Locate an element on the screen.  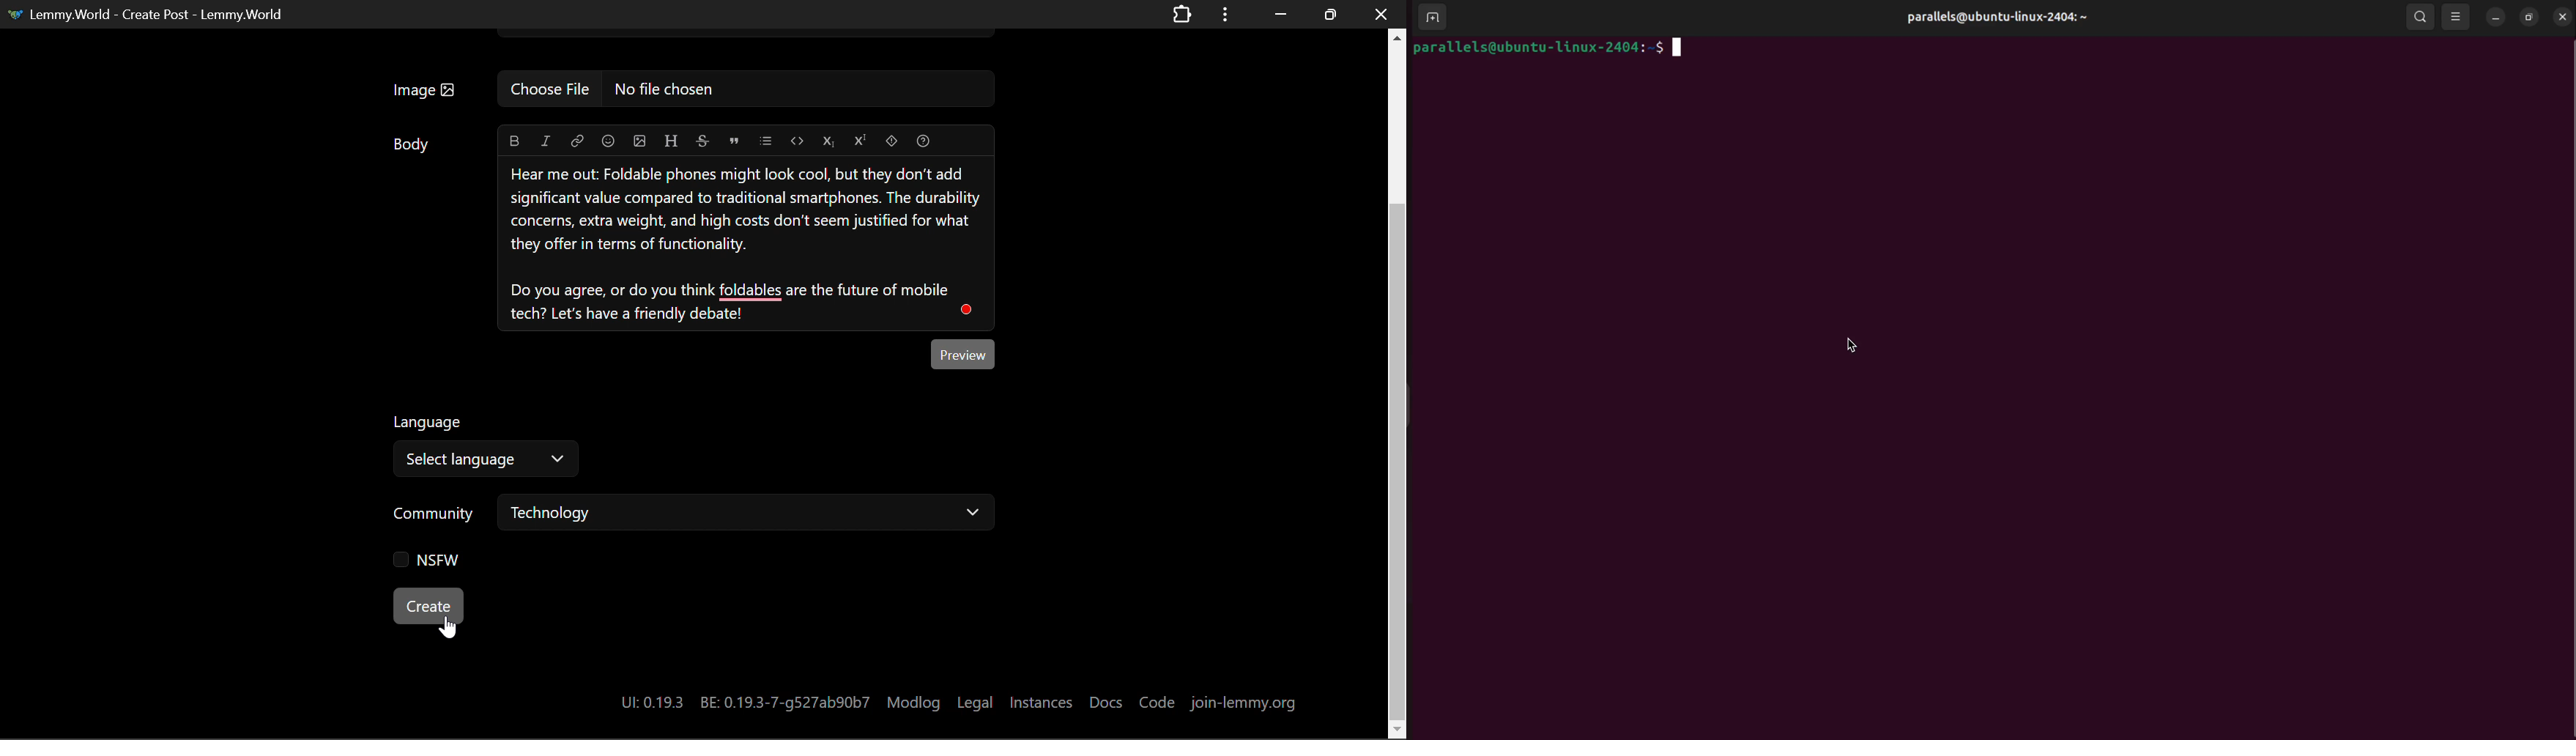
Scroll Bar is located at coordinates (1398, 380).